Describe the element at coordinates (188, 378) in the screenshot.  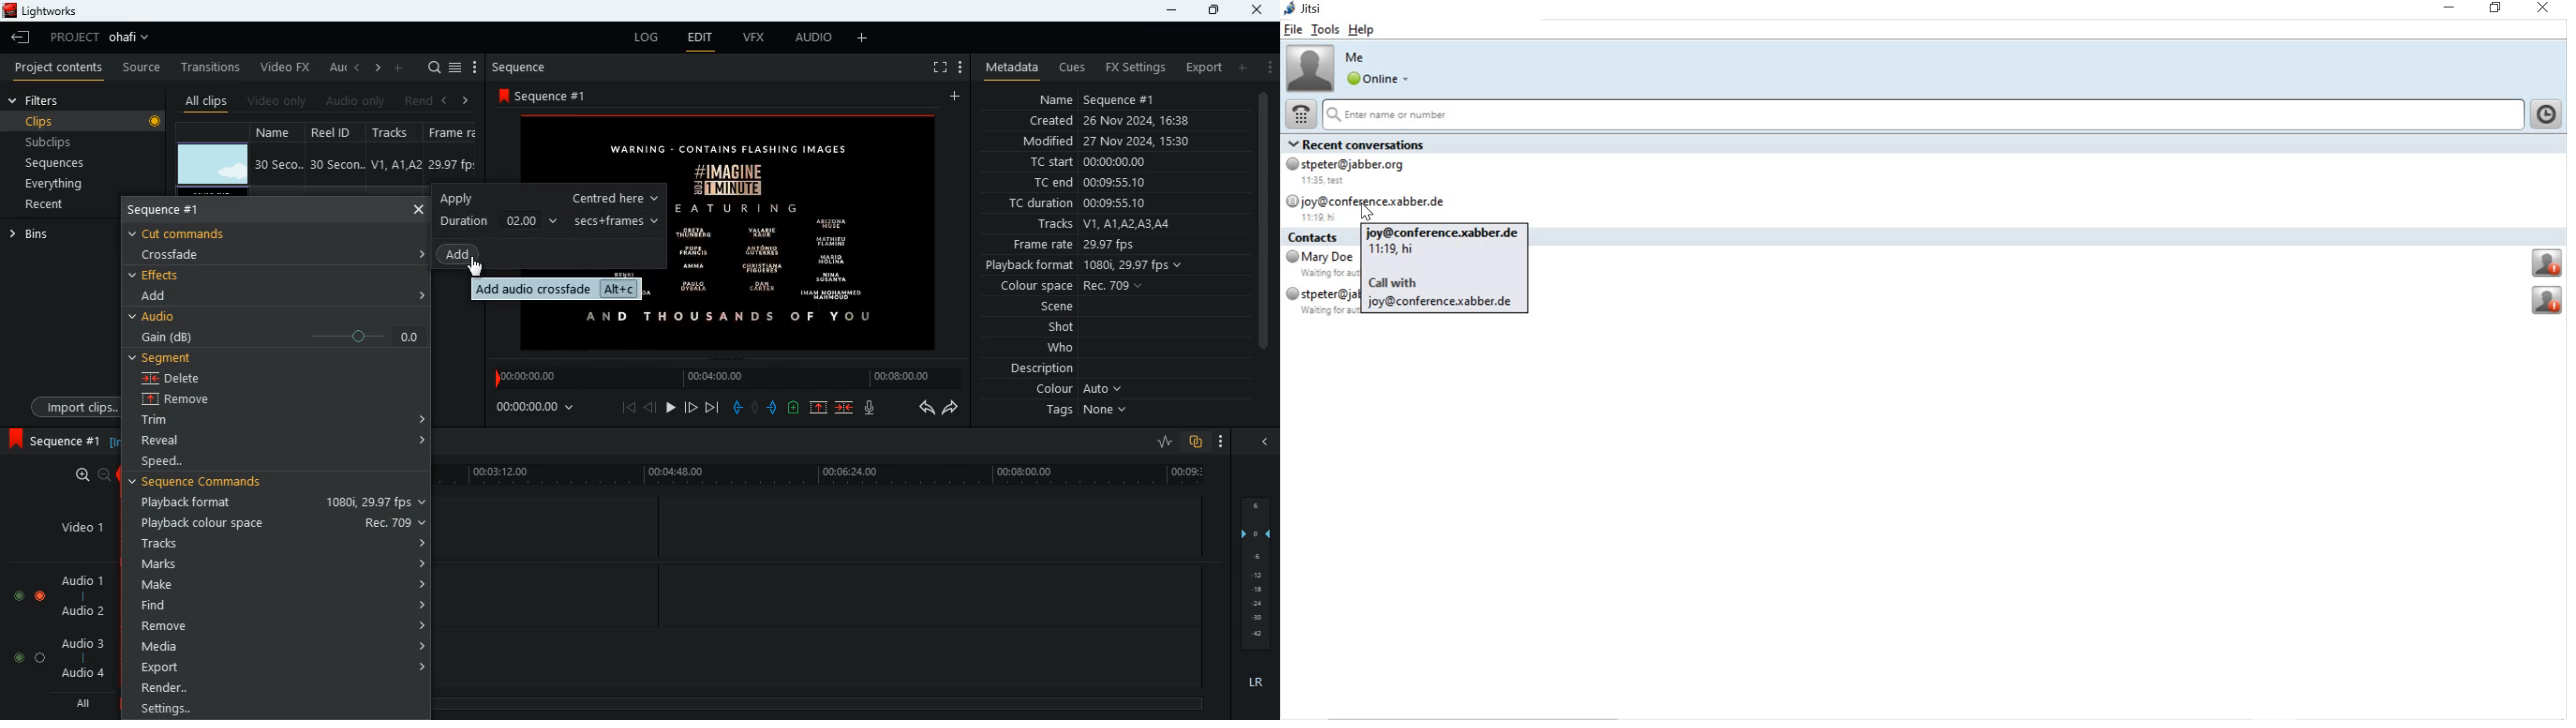
I see `delete` at that location.